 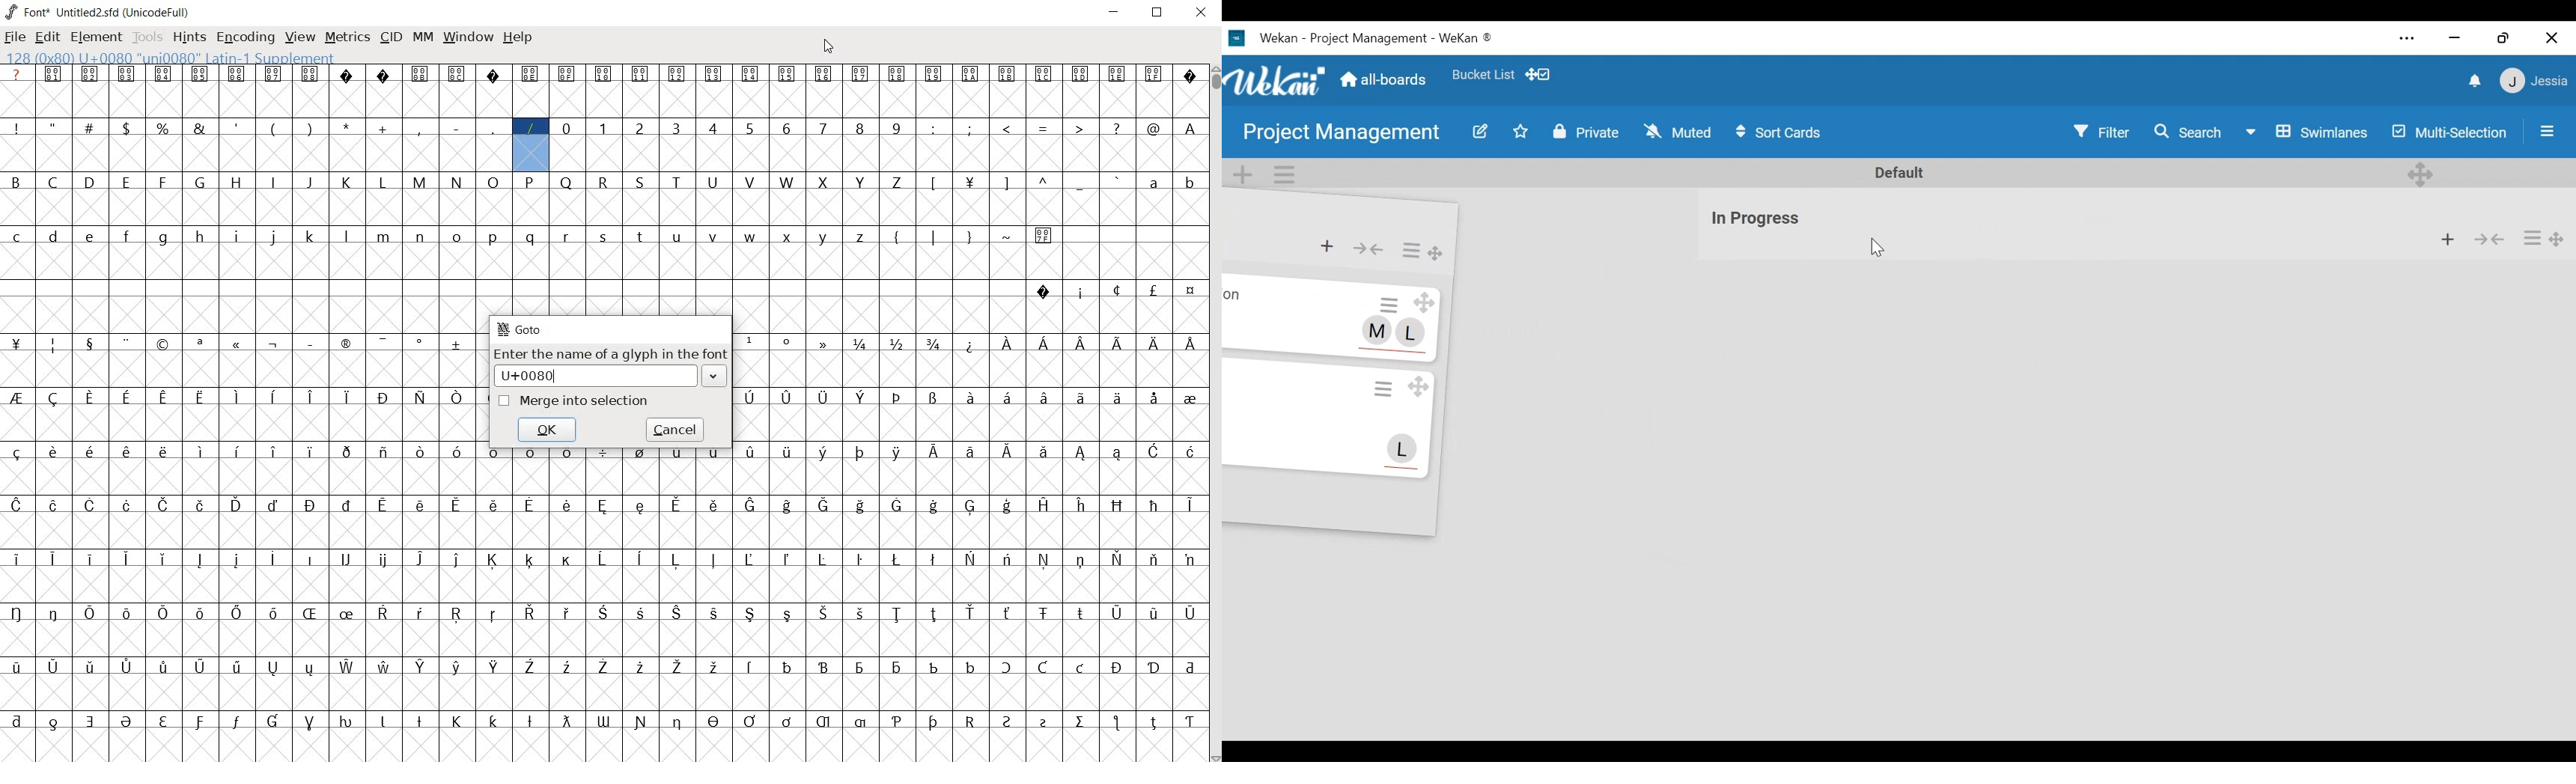 I want to click on glyph, so click(x=420, y=344).